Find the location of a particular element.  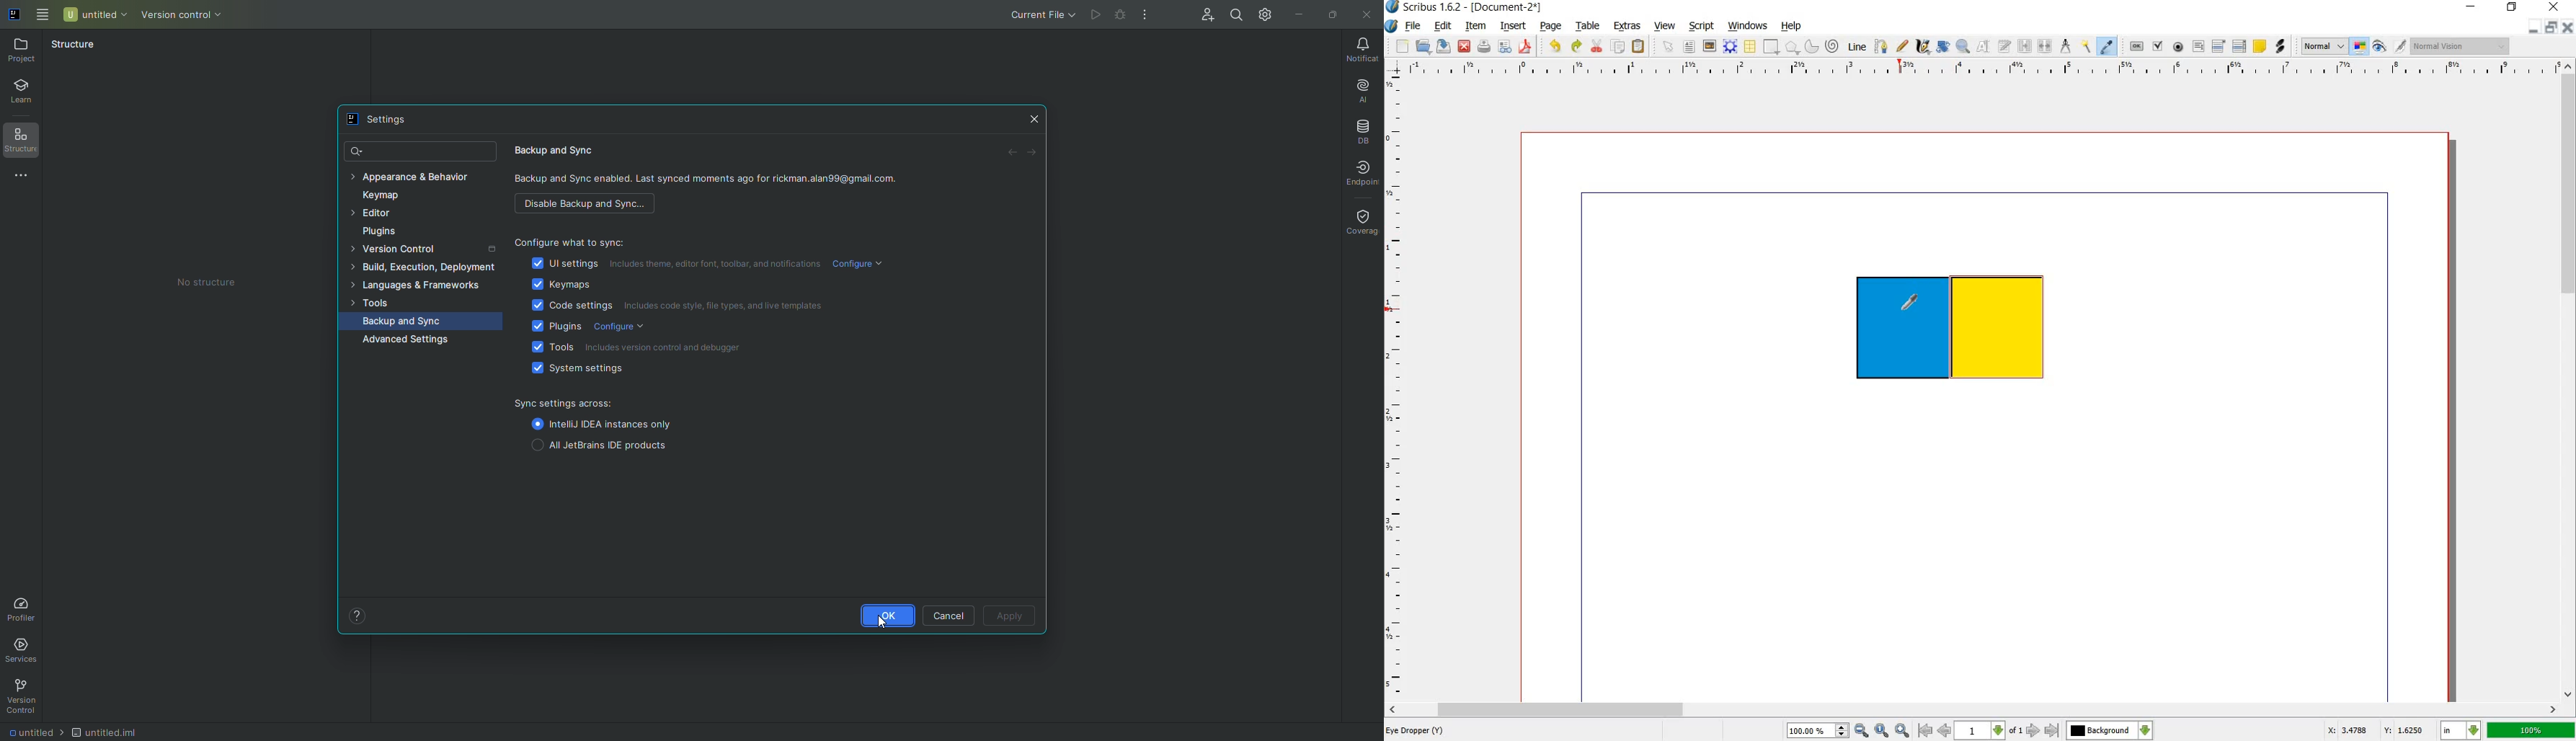

Version Control is located at coordinates (26, 696).